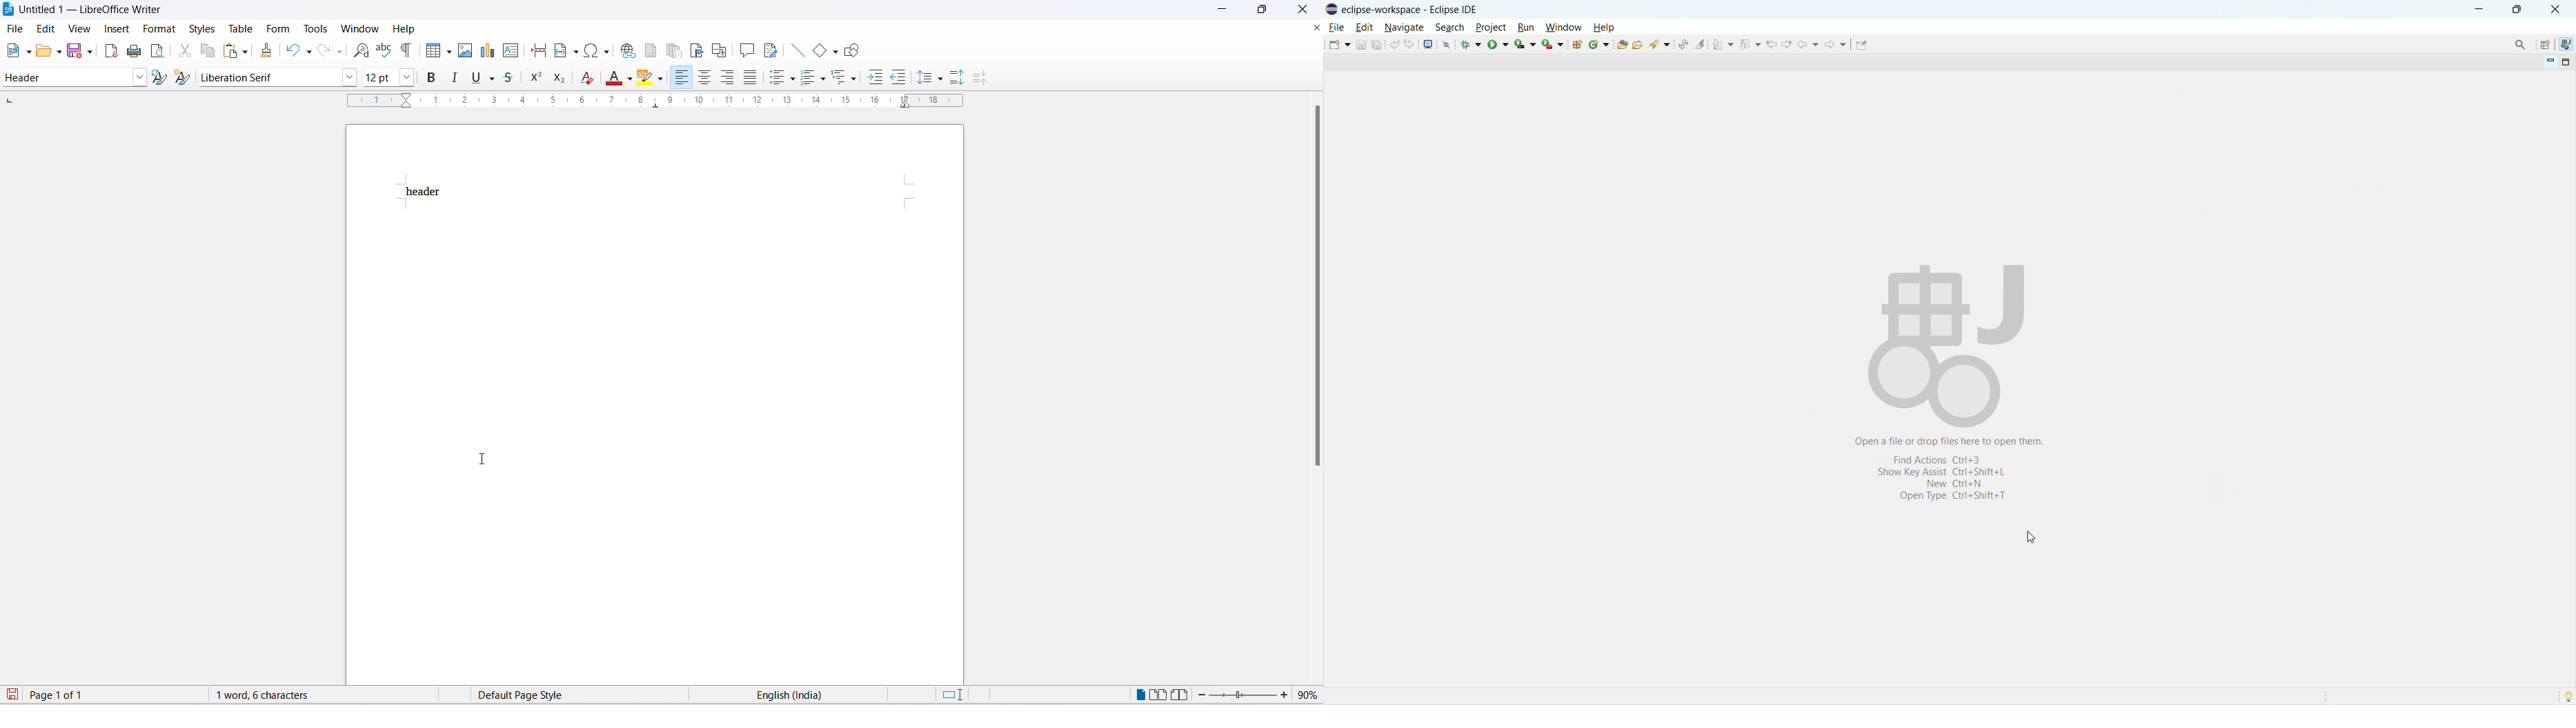 The width and height of the screenshot is (2576, 728). I want to click on toggle ordered list options, so click(808, 79).